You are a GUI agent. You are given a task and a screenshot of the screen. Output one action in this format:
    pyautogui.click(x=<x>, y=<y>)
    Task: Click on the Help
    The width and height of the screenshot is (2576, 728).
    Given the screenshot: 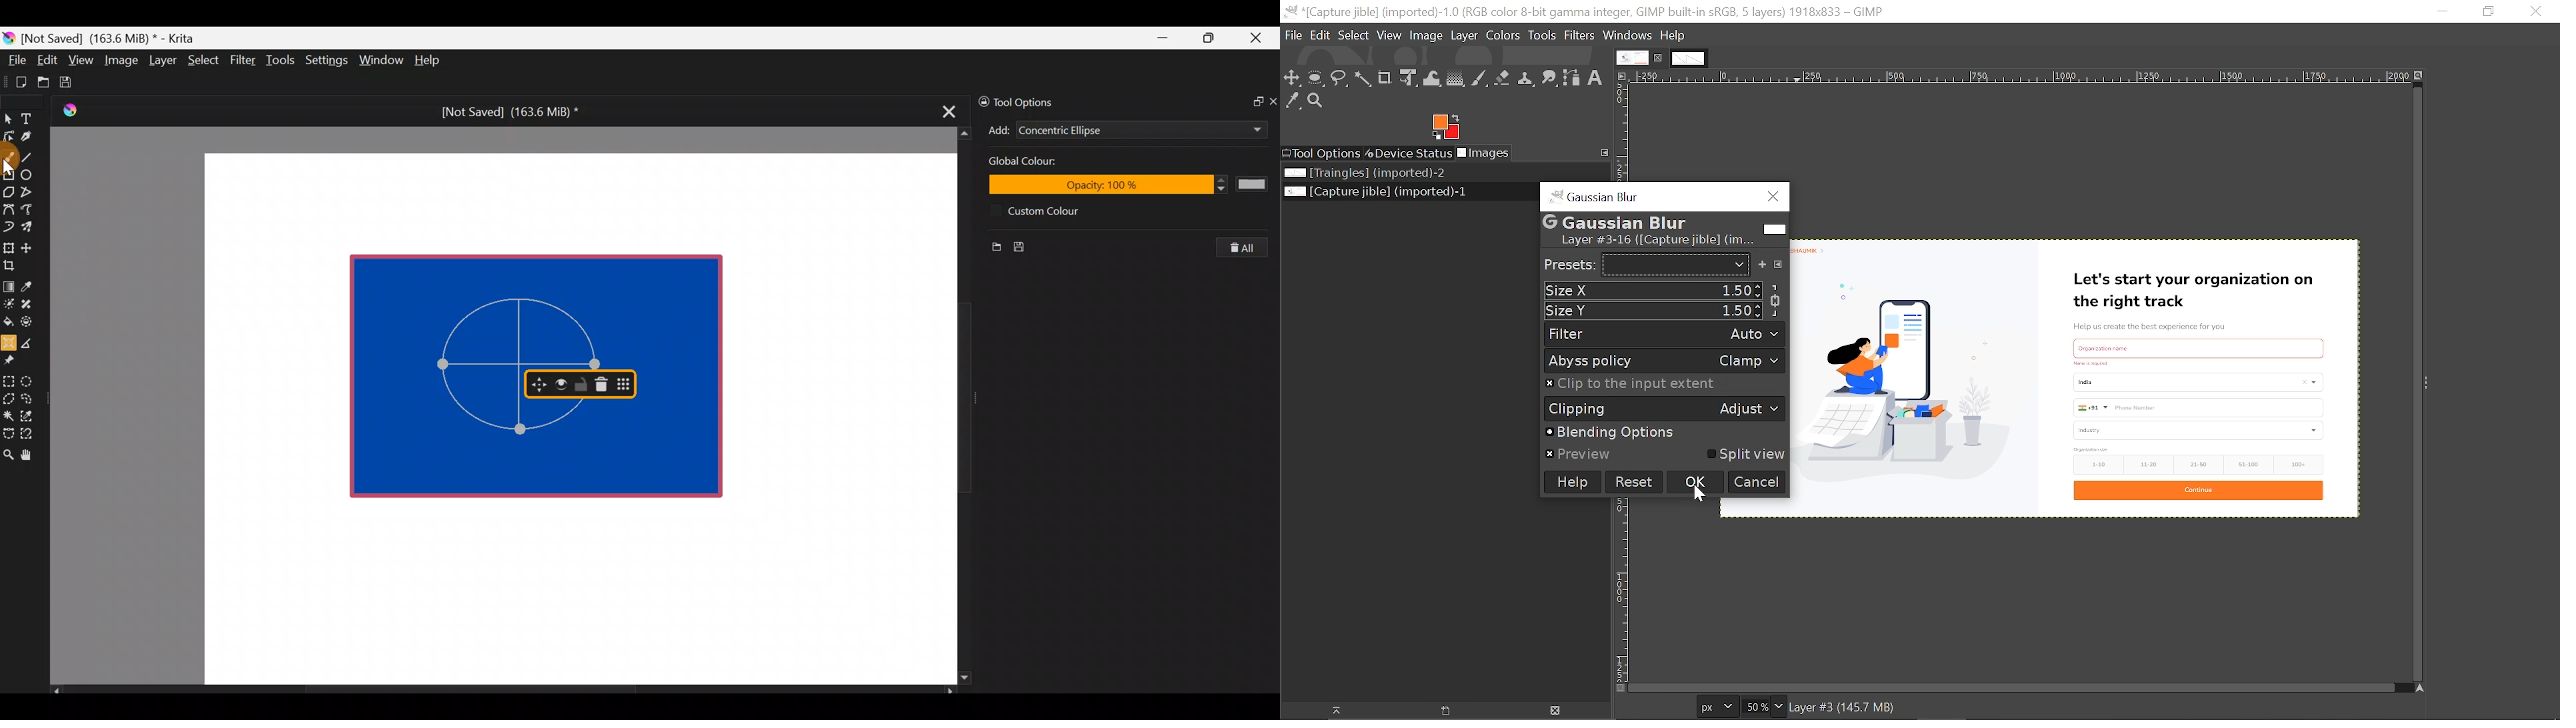 What is the action you would take?
    pyautogui.click(x=429, y=61)
    